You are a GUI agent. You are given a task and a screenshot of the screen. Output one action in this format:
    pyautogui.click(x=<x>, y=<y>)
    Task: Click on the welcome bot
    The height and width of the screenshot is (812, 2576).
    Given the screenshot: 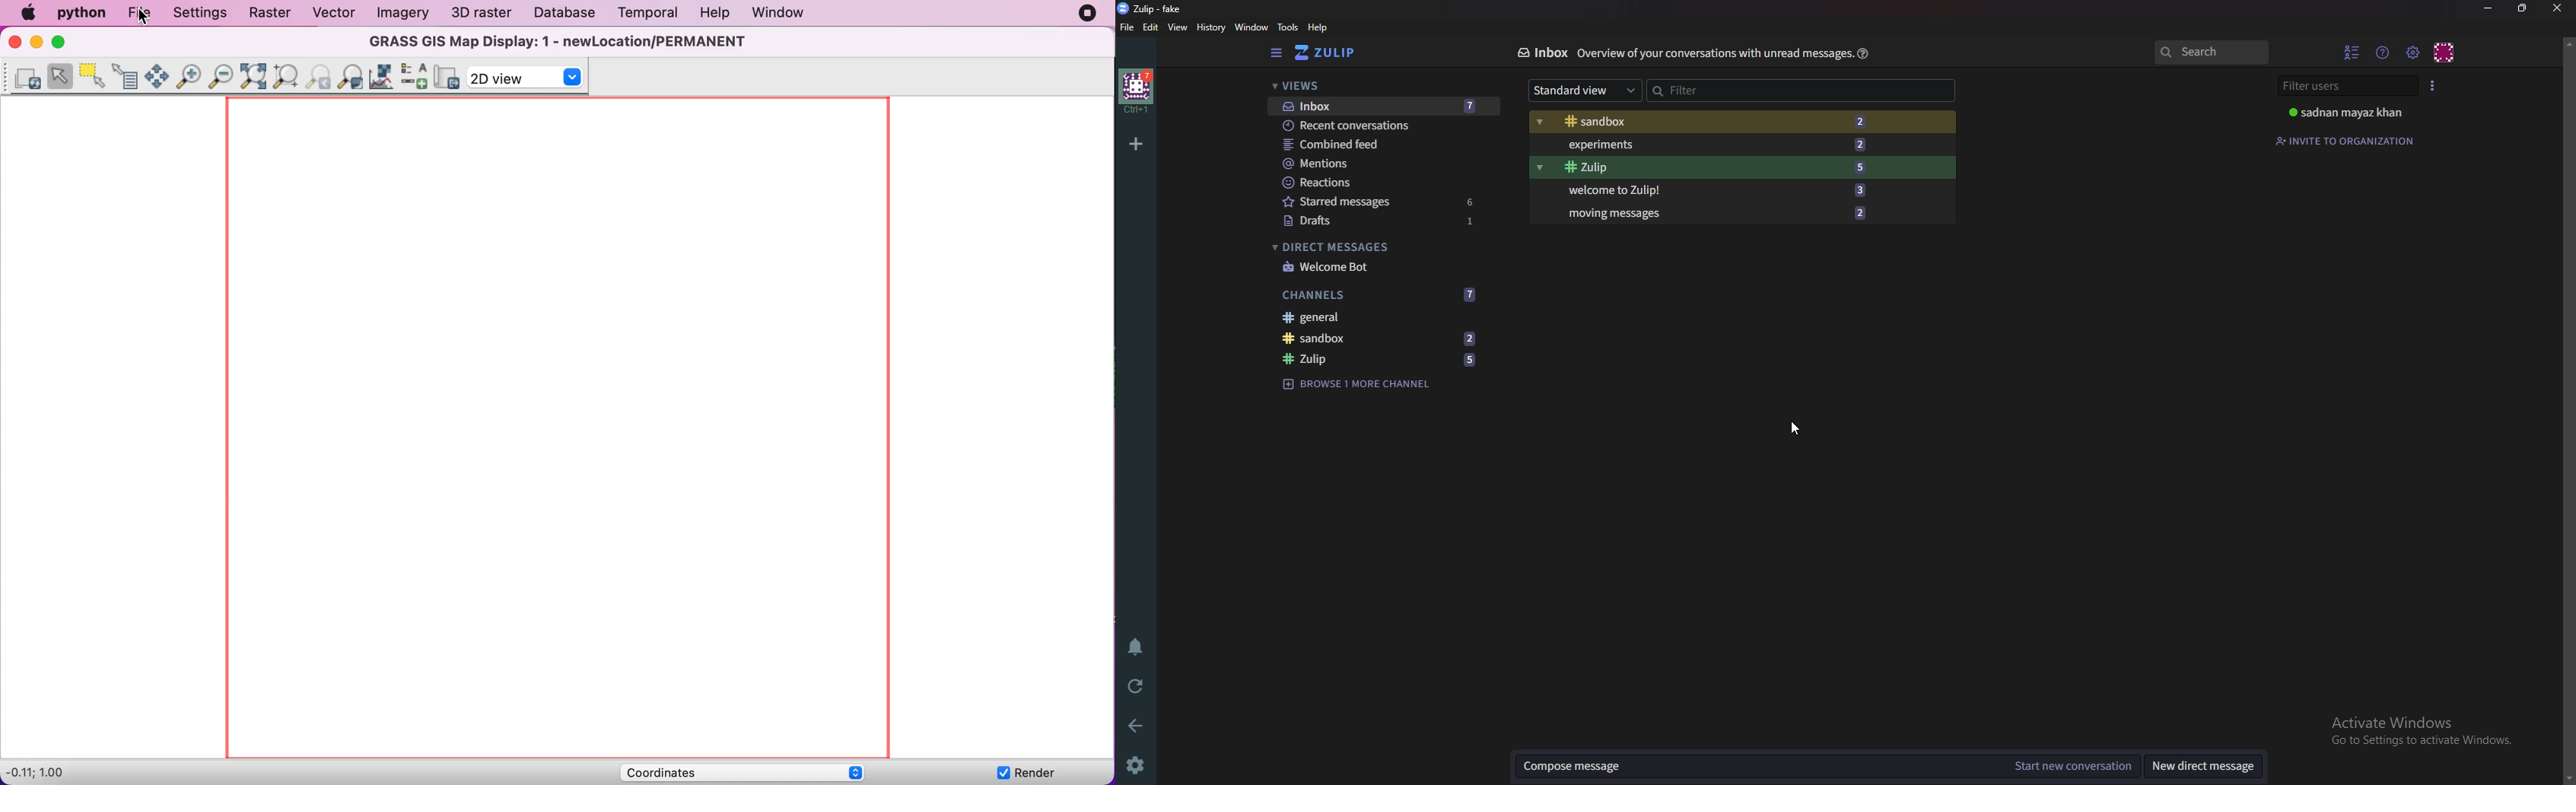 What is the action you would take?
    pyautogui.click(x=1379, y=266)
    